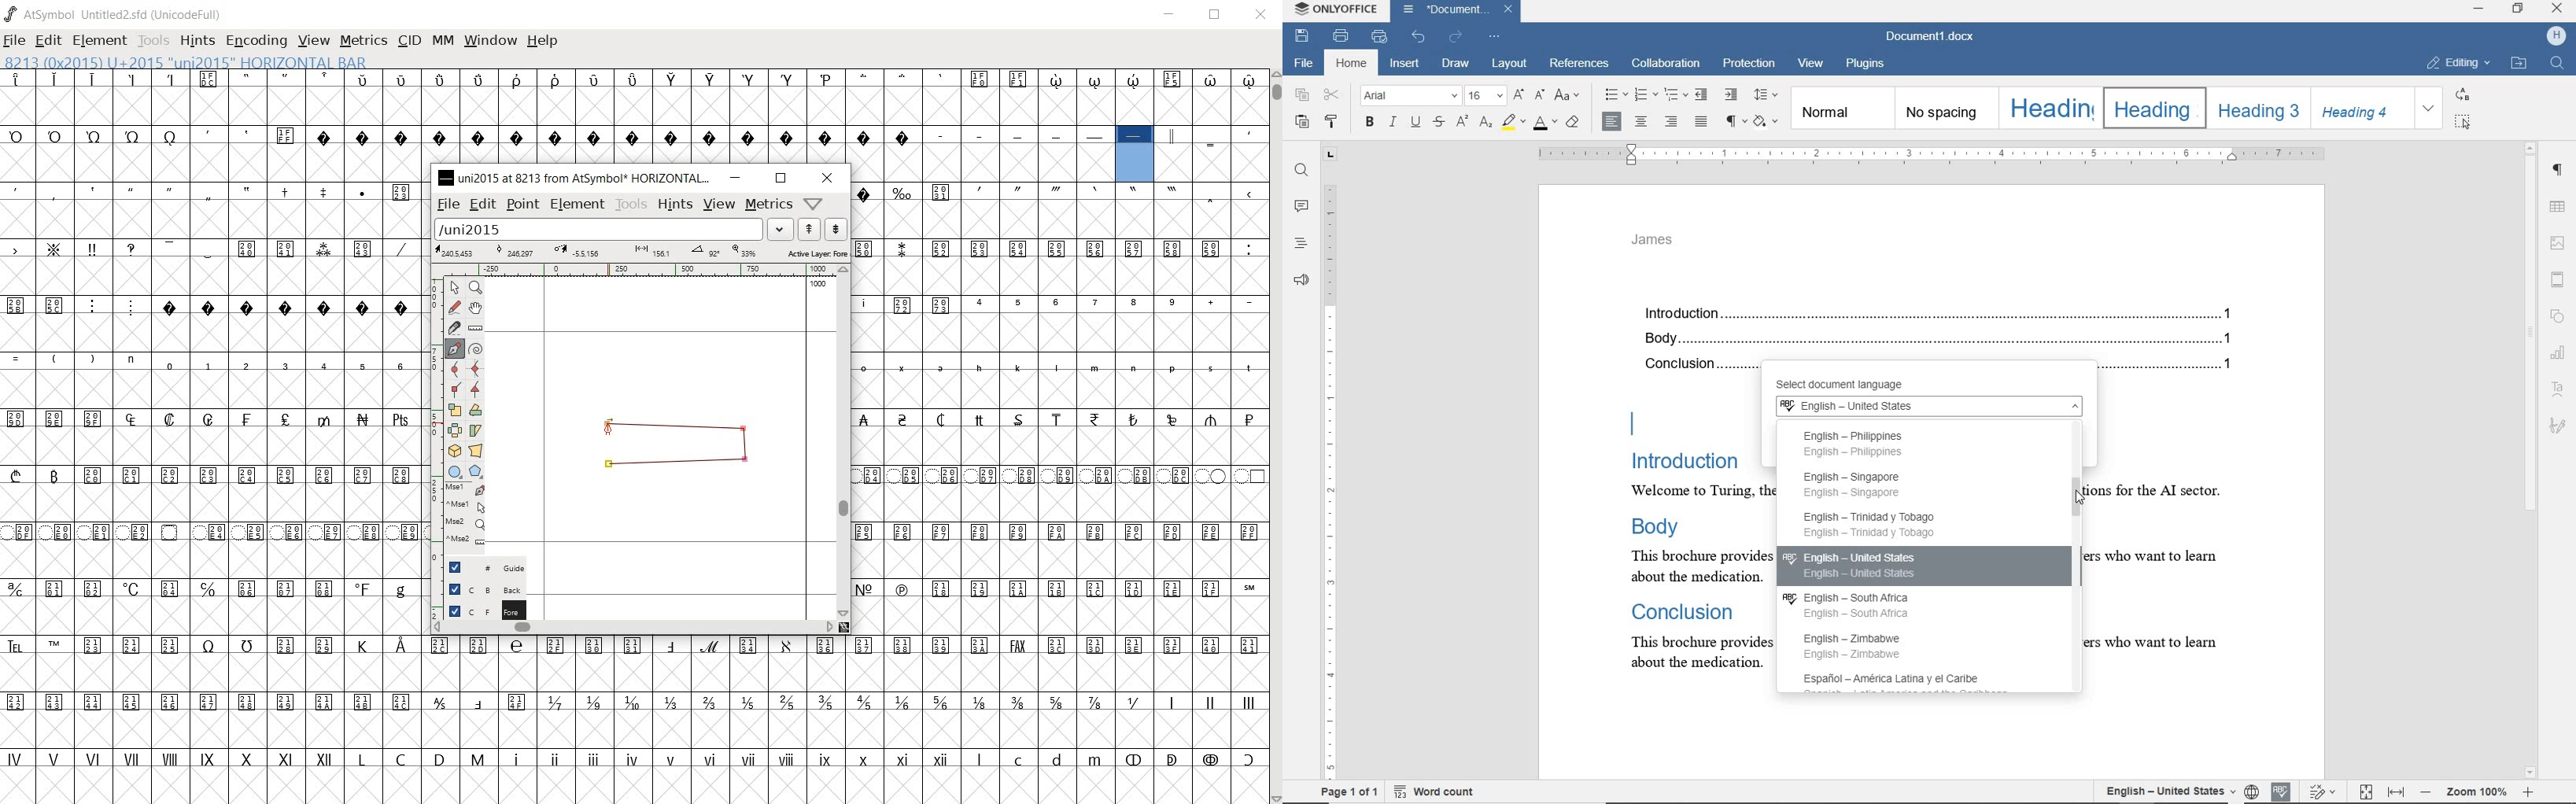 The height and width of the screenshot is (812, 2576). Describe the element at coordinates (1674, 123) in the screenshot. I see `align right` at that location.